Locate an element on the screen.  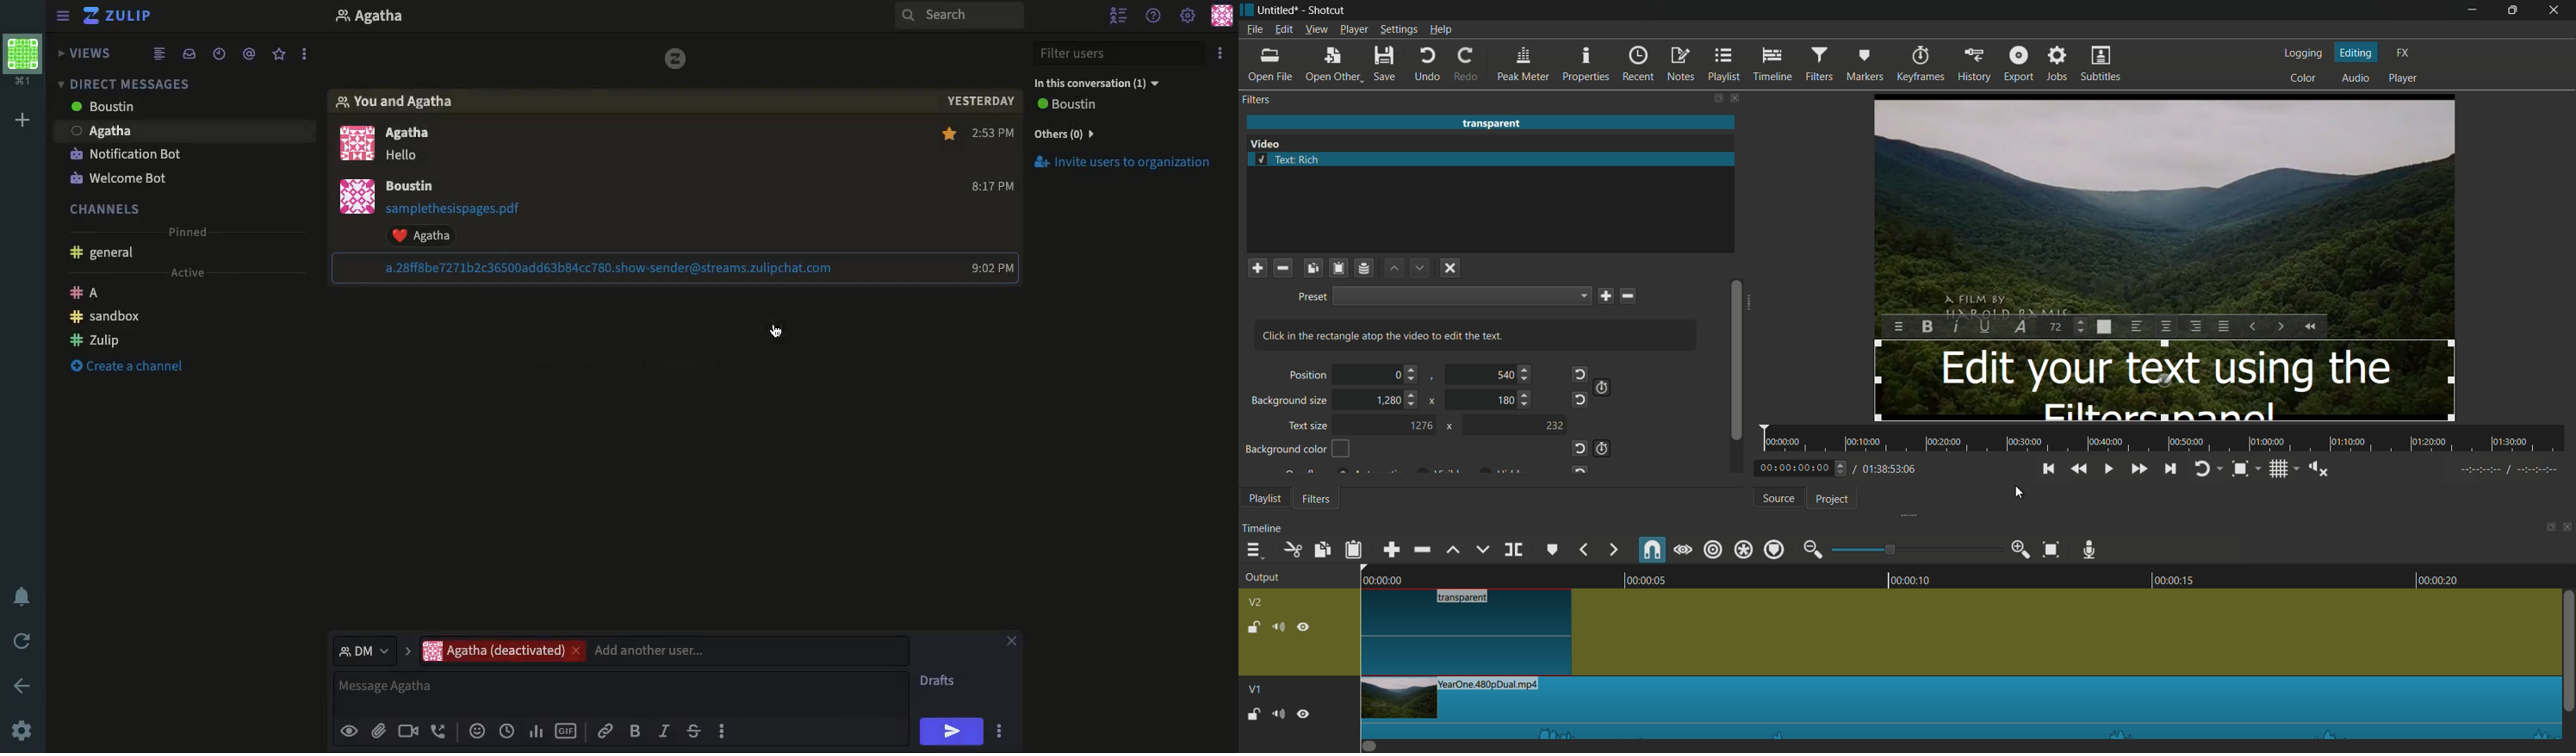
Options is located at coordinates (1220, 53).